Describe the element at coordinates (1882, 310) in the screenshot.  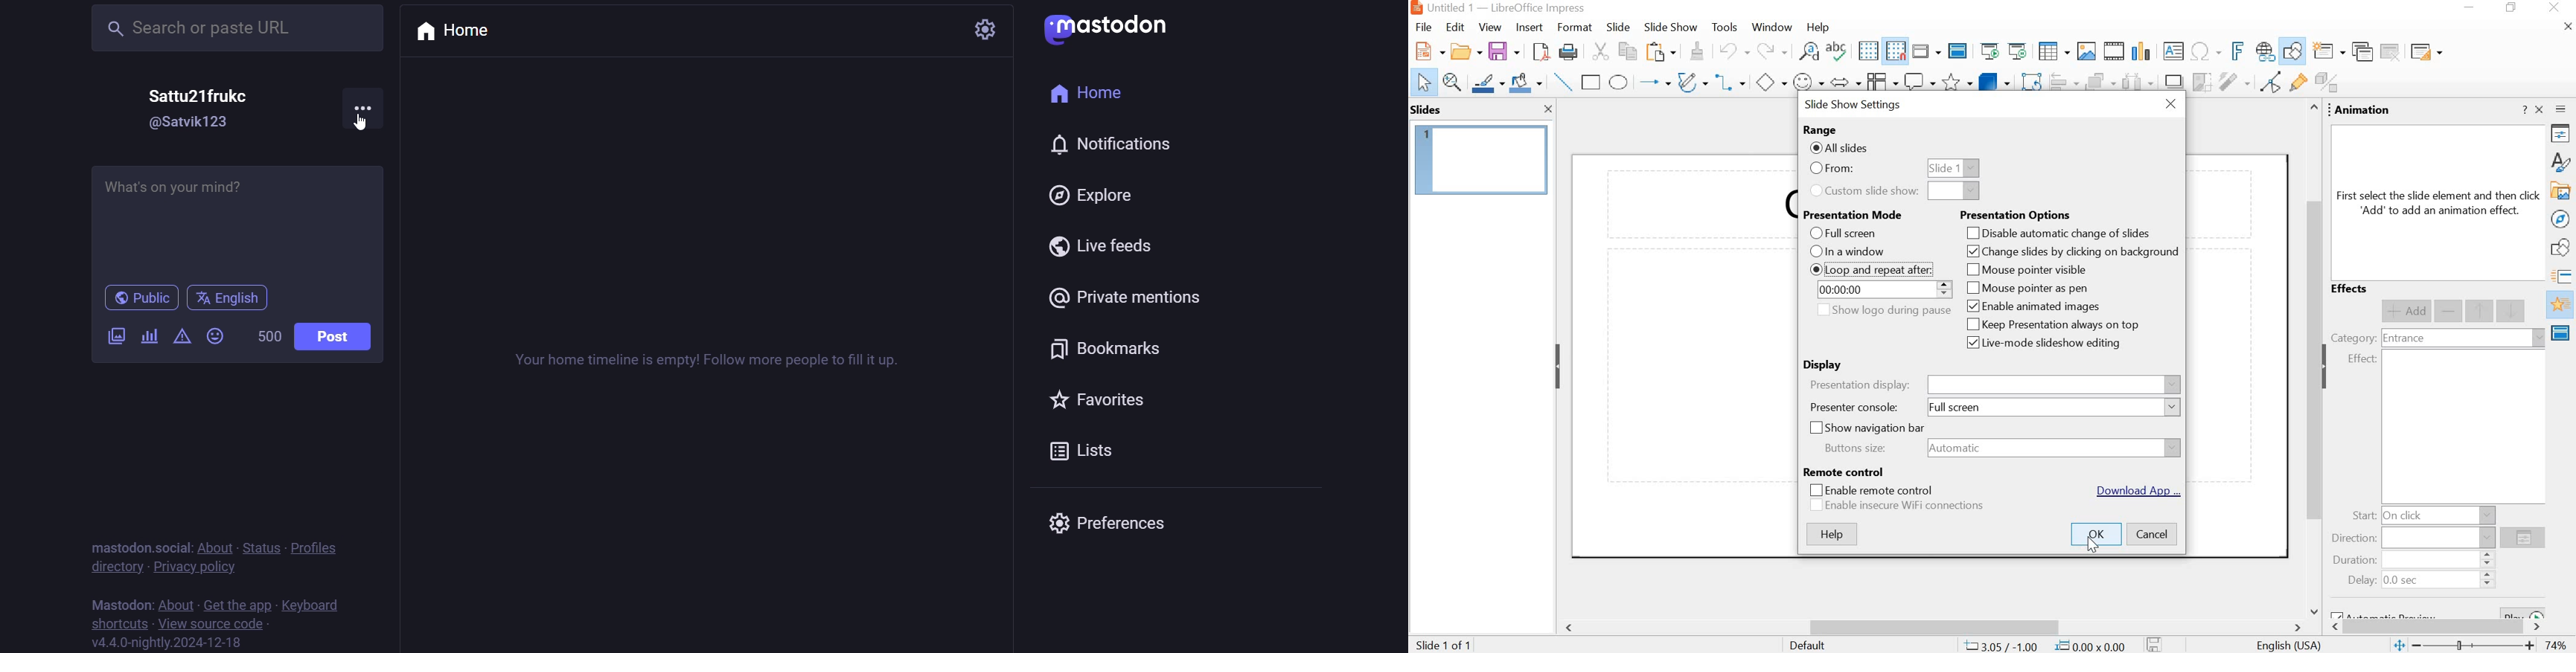
I see `show logo during pause` at that location.